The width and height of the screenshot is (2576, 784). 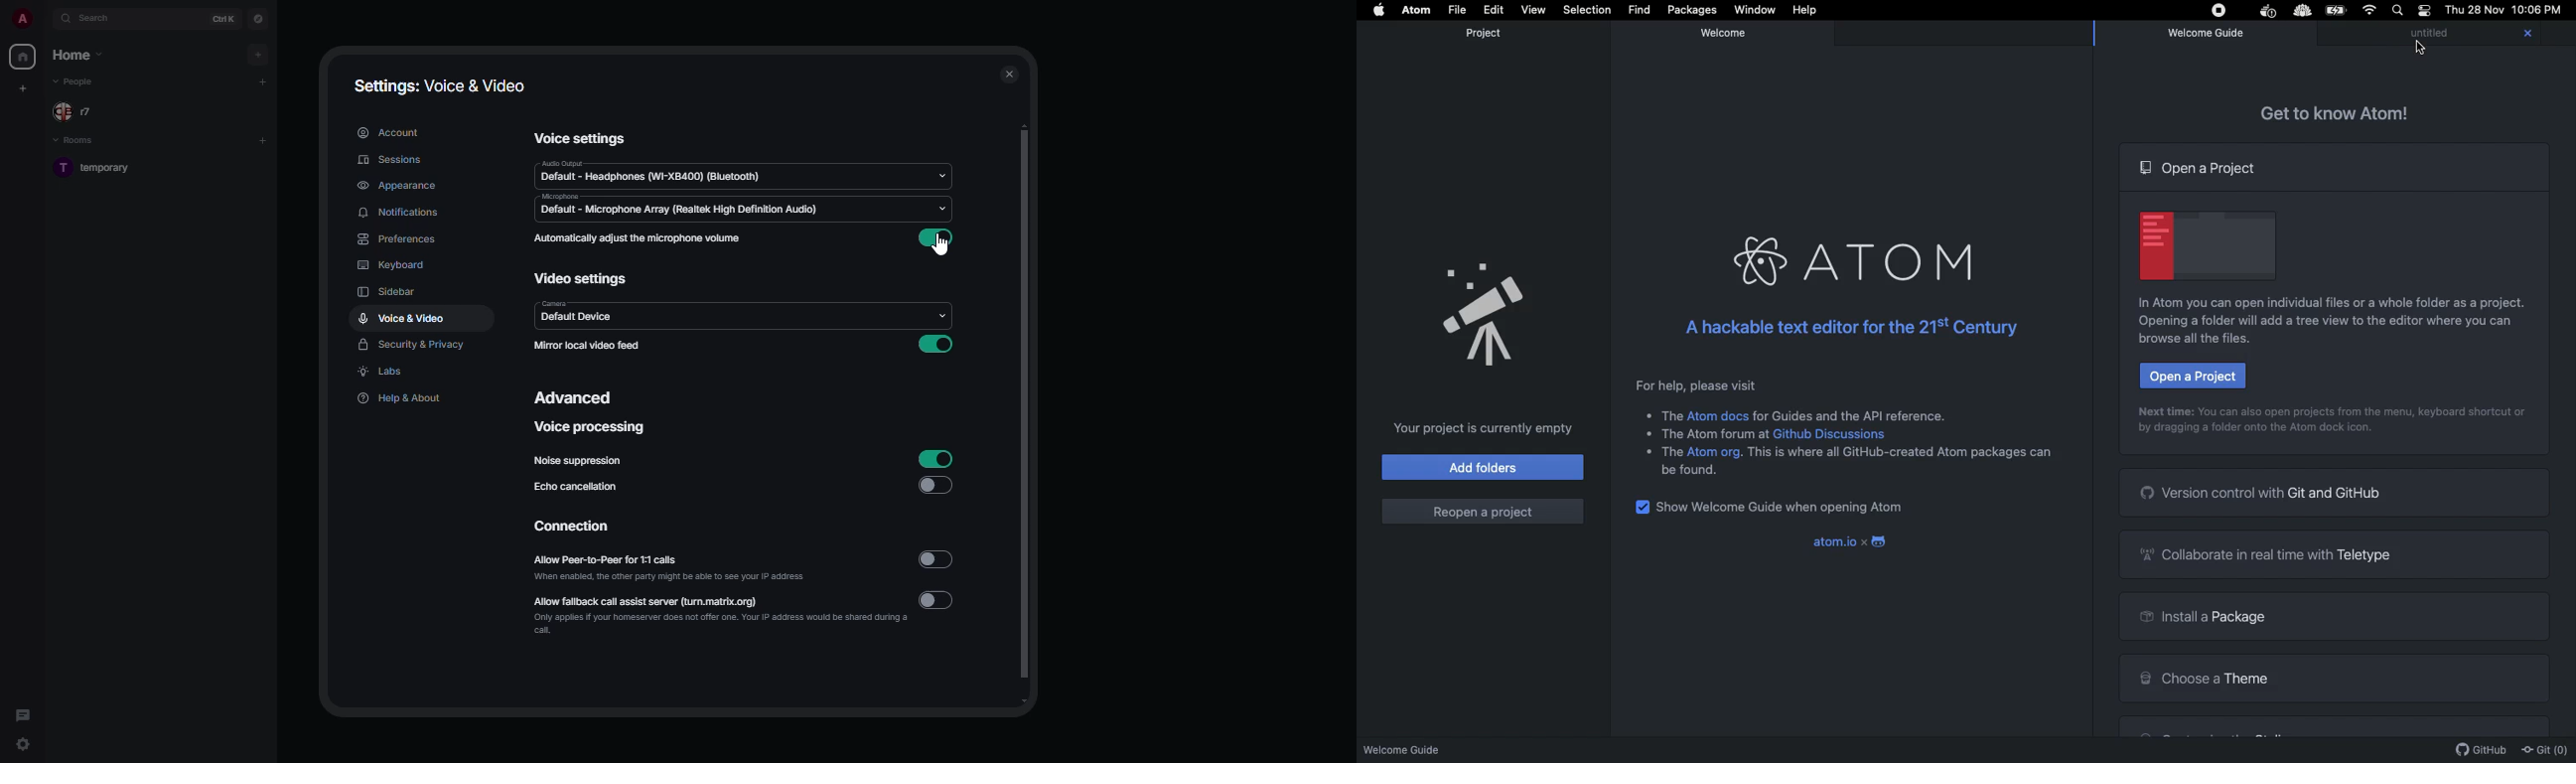 I want to click on people, so click(x=77, y=112).